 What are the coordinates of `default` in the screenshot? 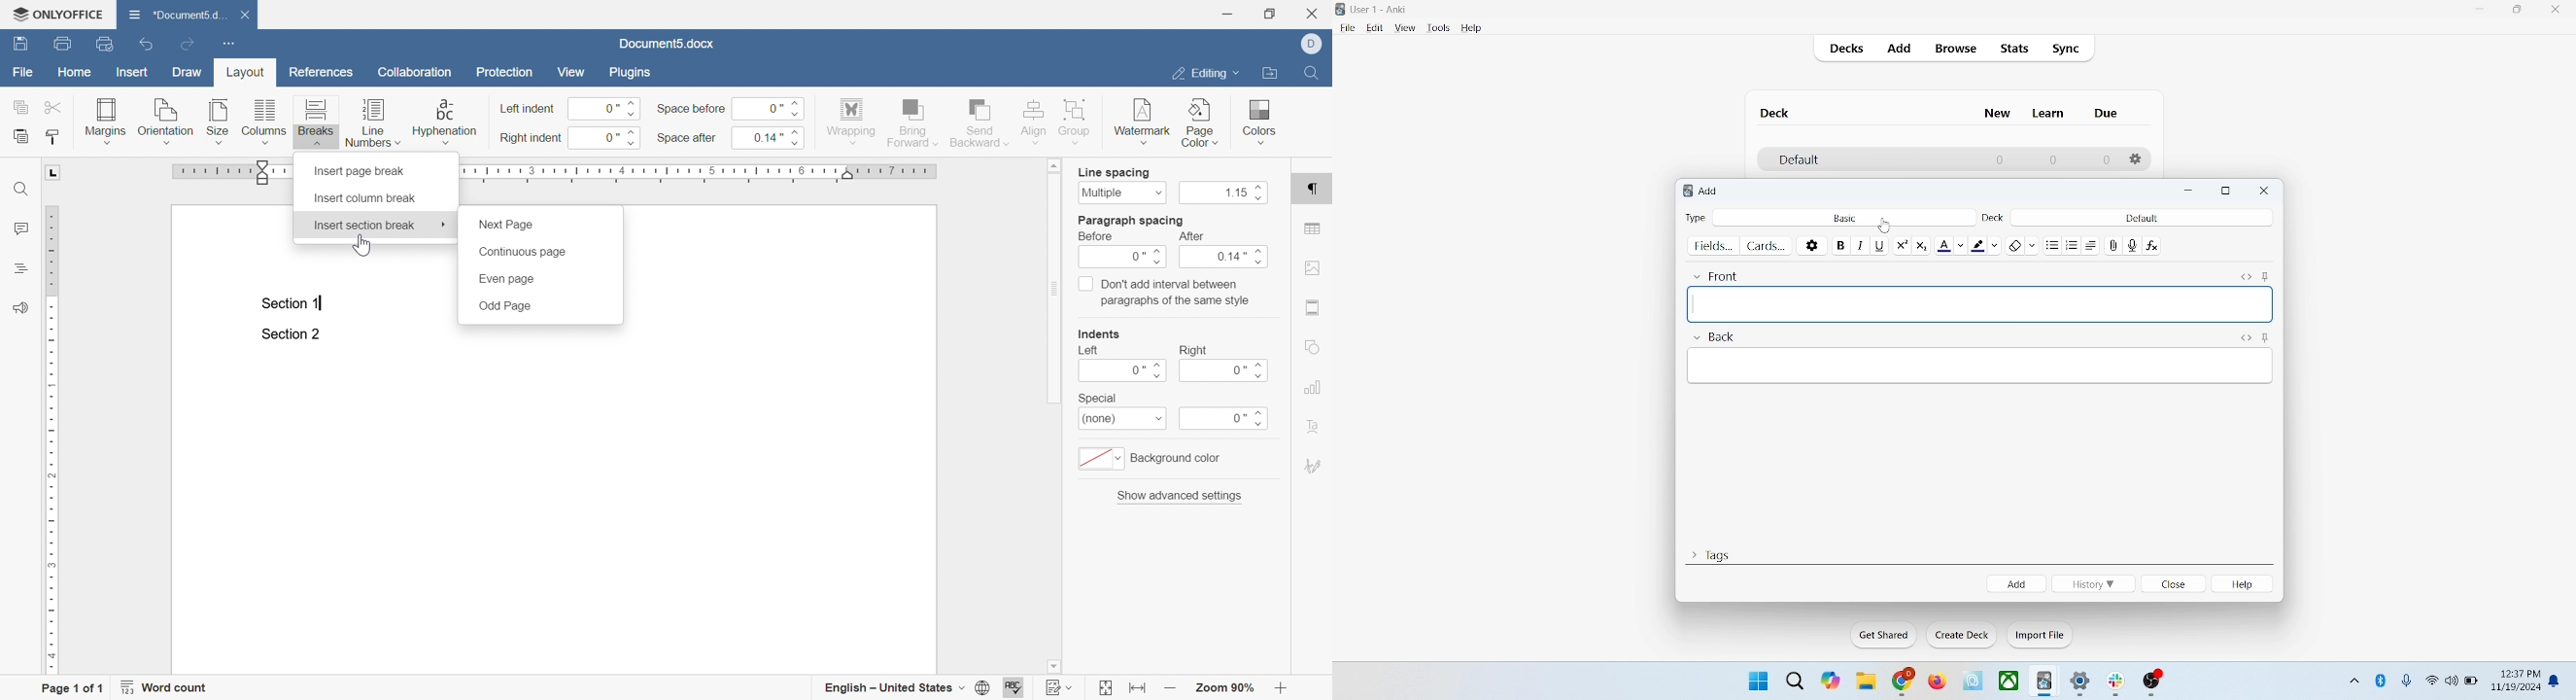 It's located at (2141, 218).